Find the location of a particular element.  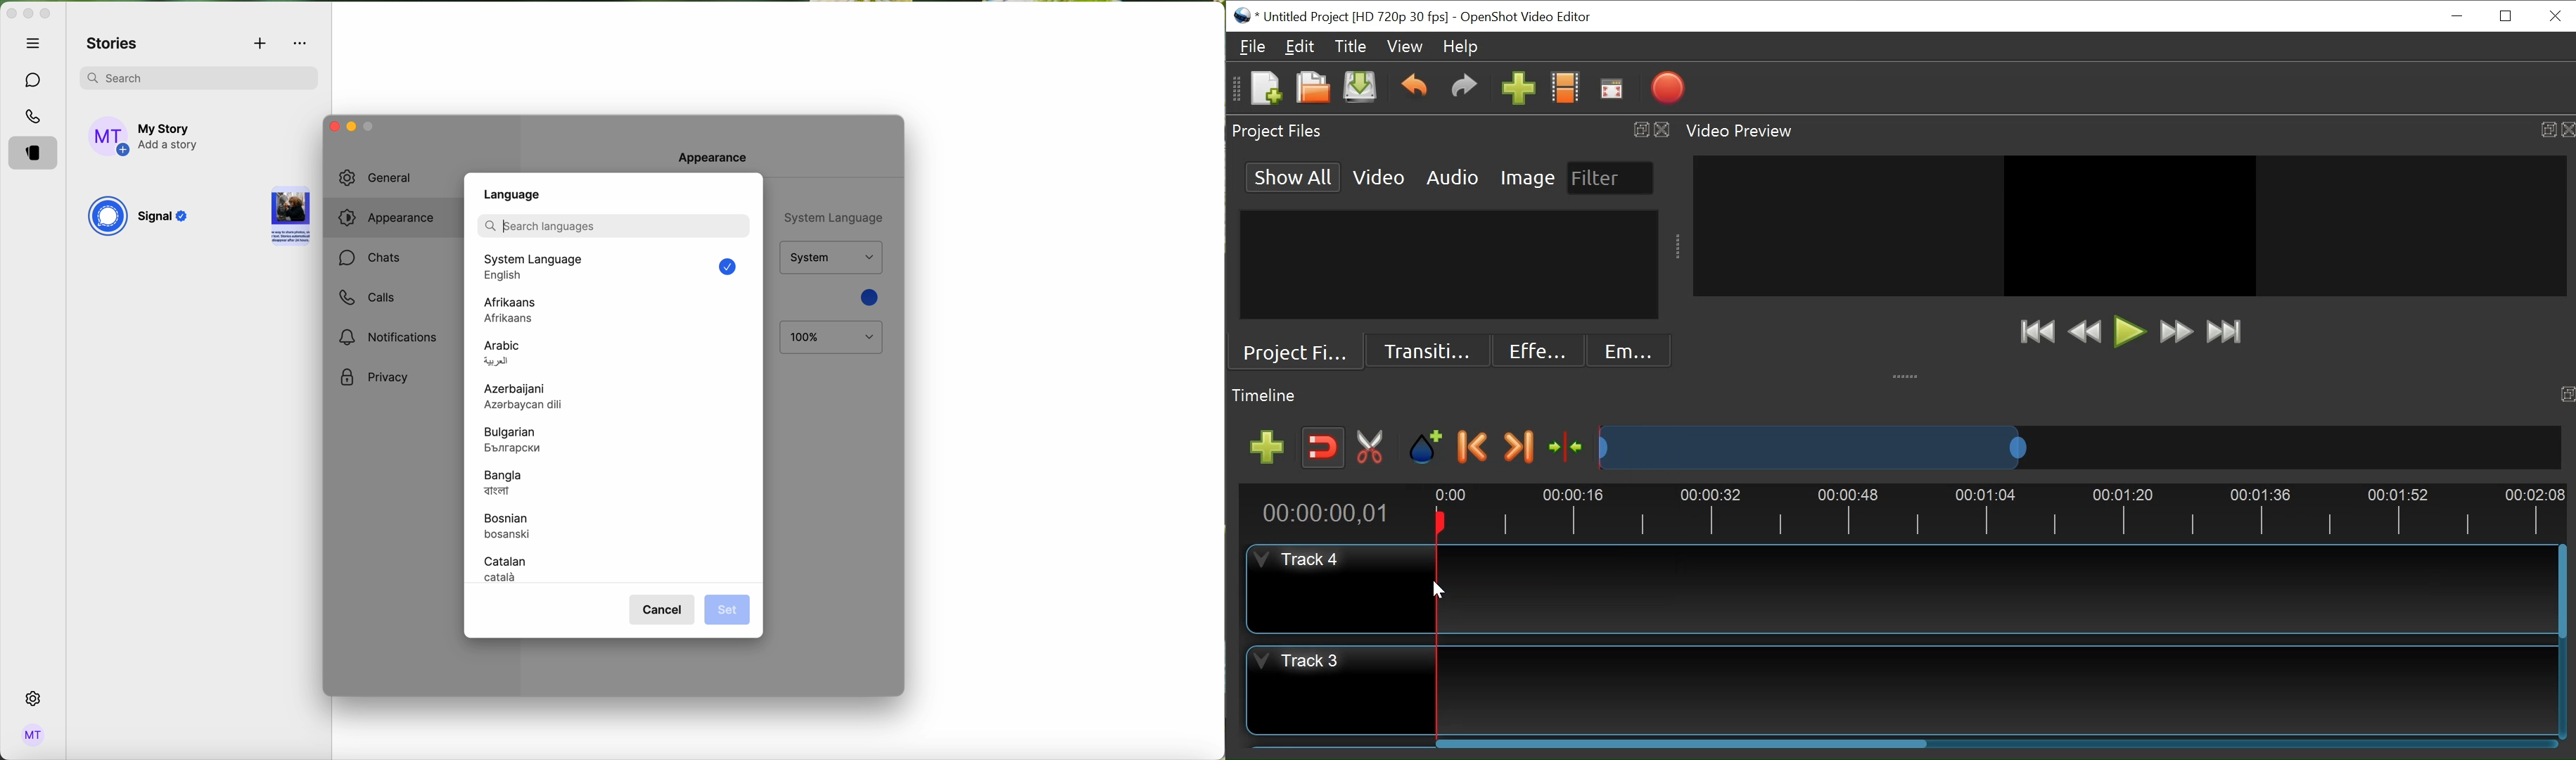

add is located at coordinates (261, 44).